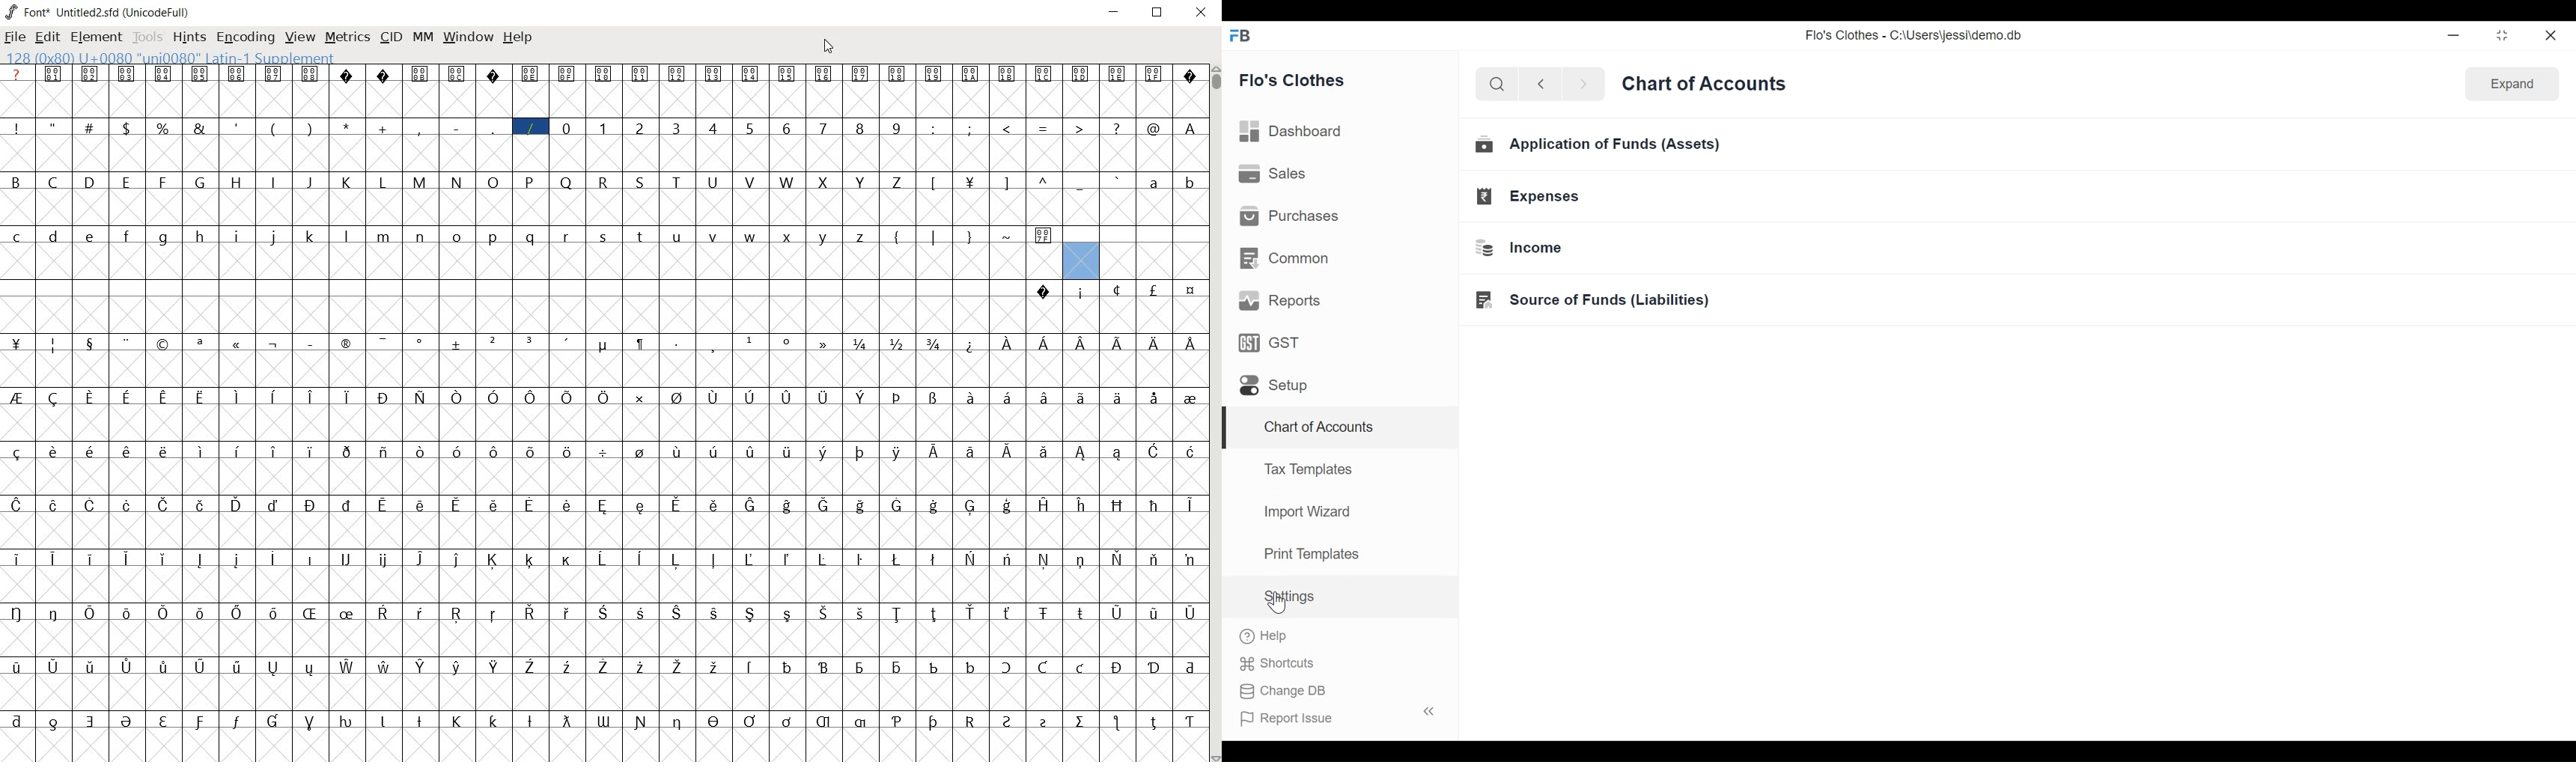  What do you see at coordinates (457, 344) in the screenshot?
I see `glyph` at bounding box center [457, 344].